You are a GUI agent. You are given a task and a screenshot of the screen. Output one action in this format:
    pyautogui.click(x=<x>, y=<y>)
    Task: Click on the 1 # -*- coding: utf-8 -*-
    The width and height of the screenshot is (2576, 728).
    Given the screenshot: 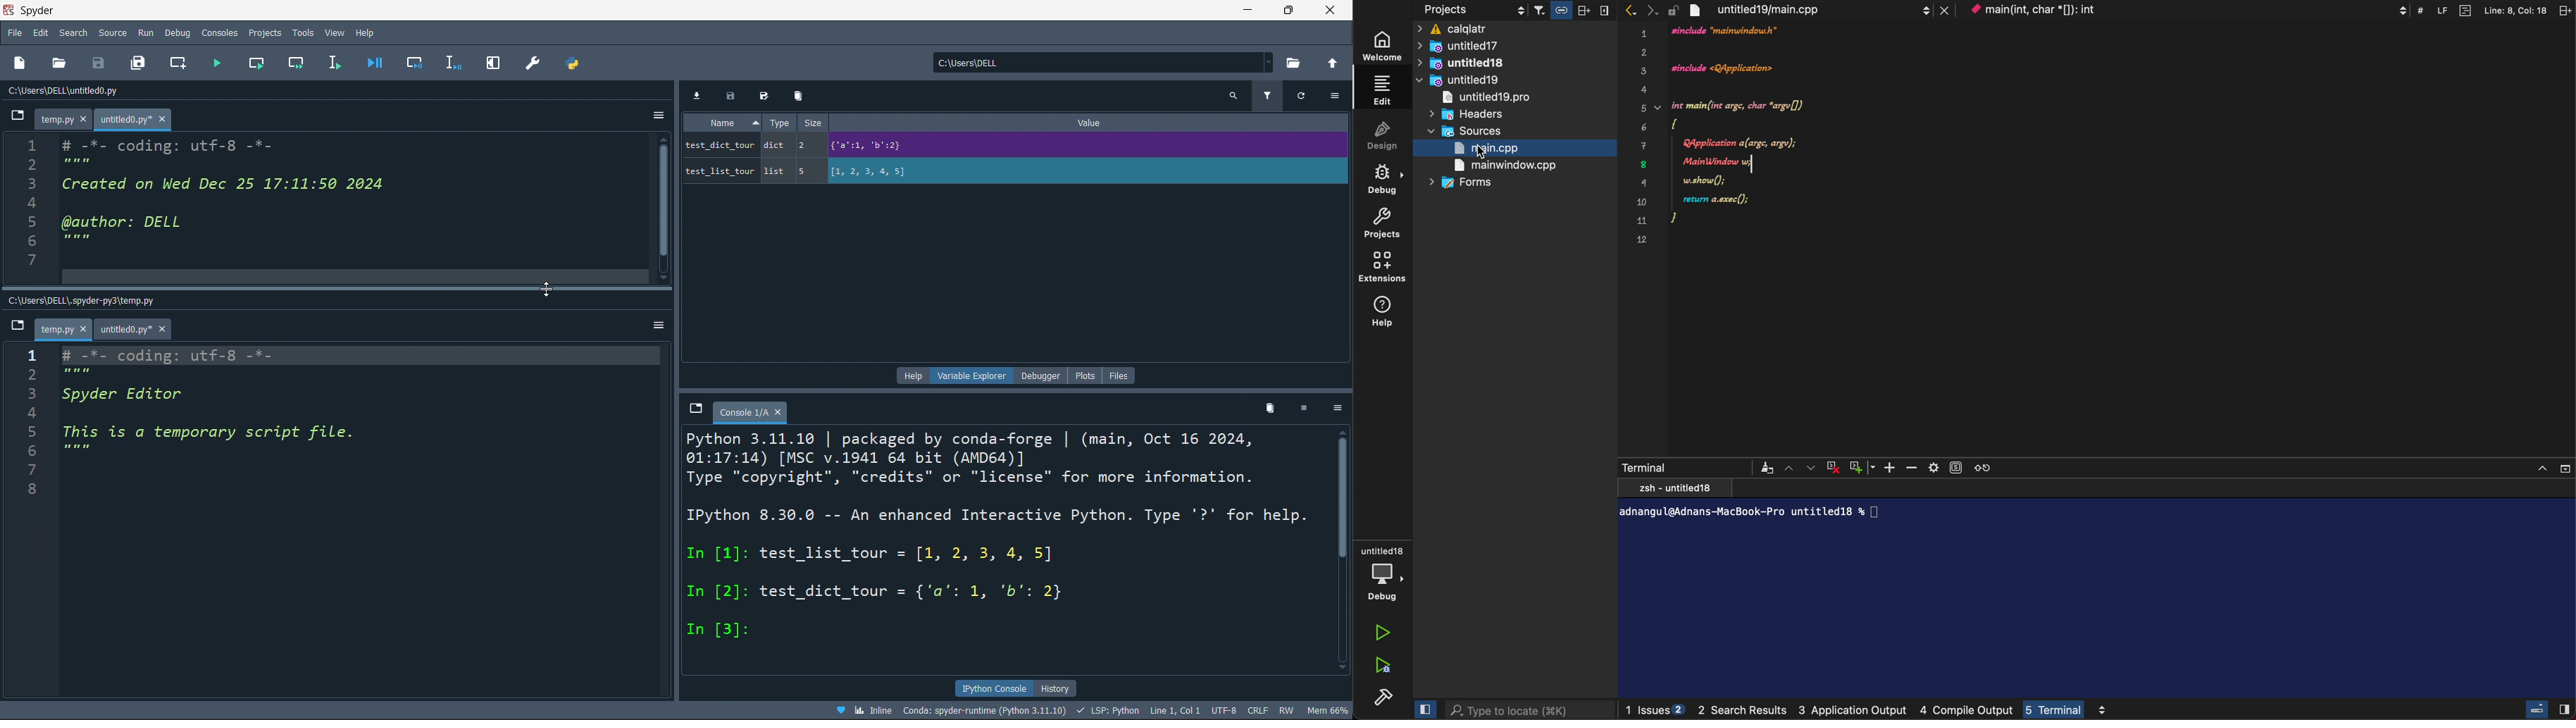 What is the action you would take?
    pyautogui.click(x=151, y=143)
    